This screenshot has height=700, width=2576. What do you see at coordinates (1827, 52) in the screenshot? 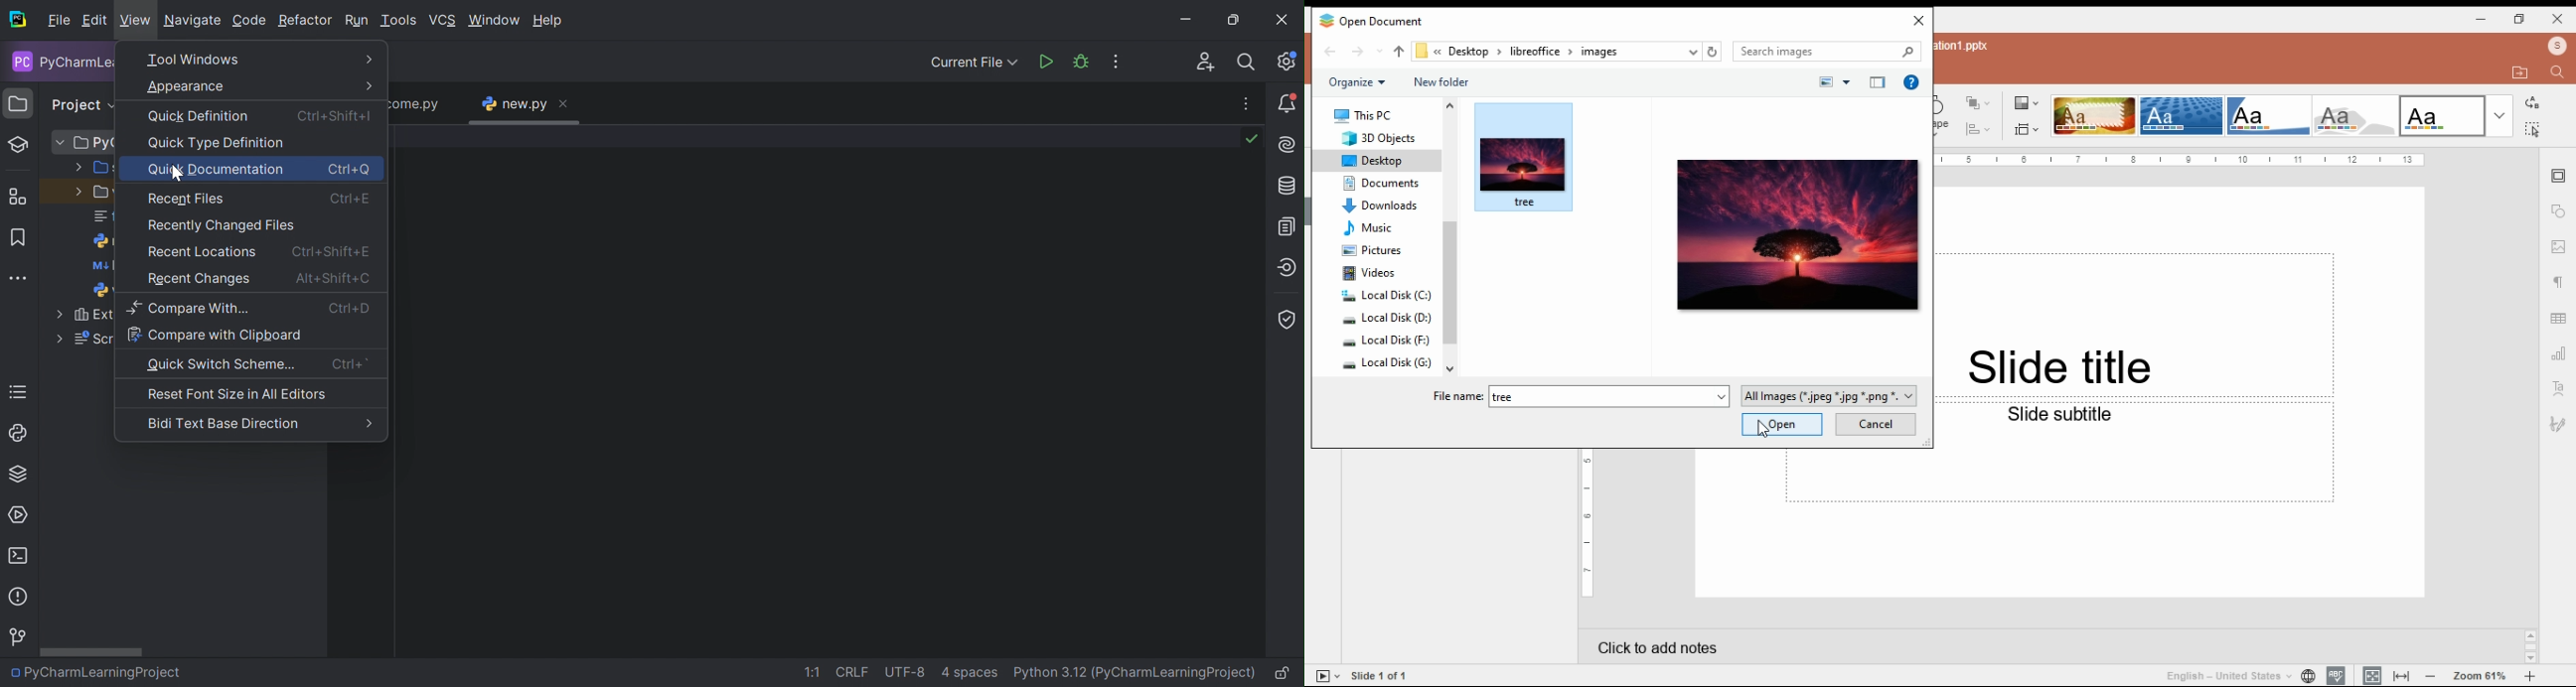
I see `search bar` at bounding box center [1827, 52].